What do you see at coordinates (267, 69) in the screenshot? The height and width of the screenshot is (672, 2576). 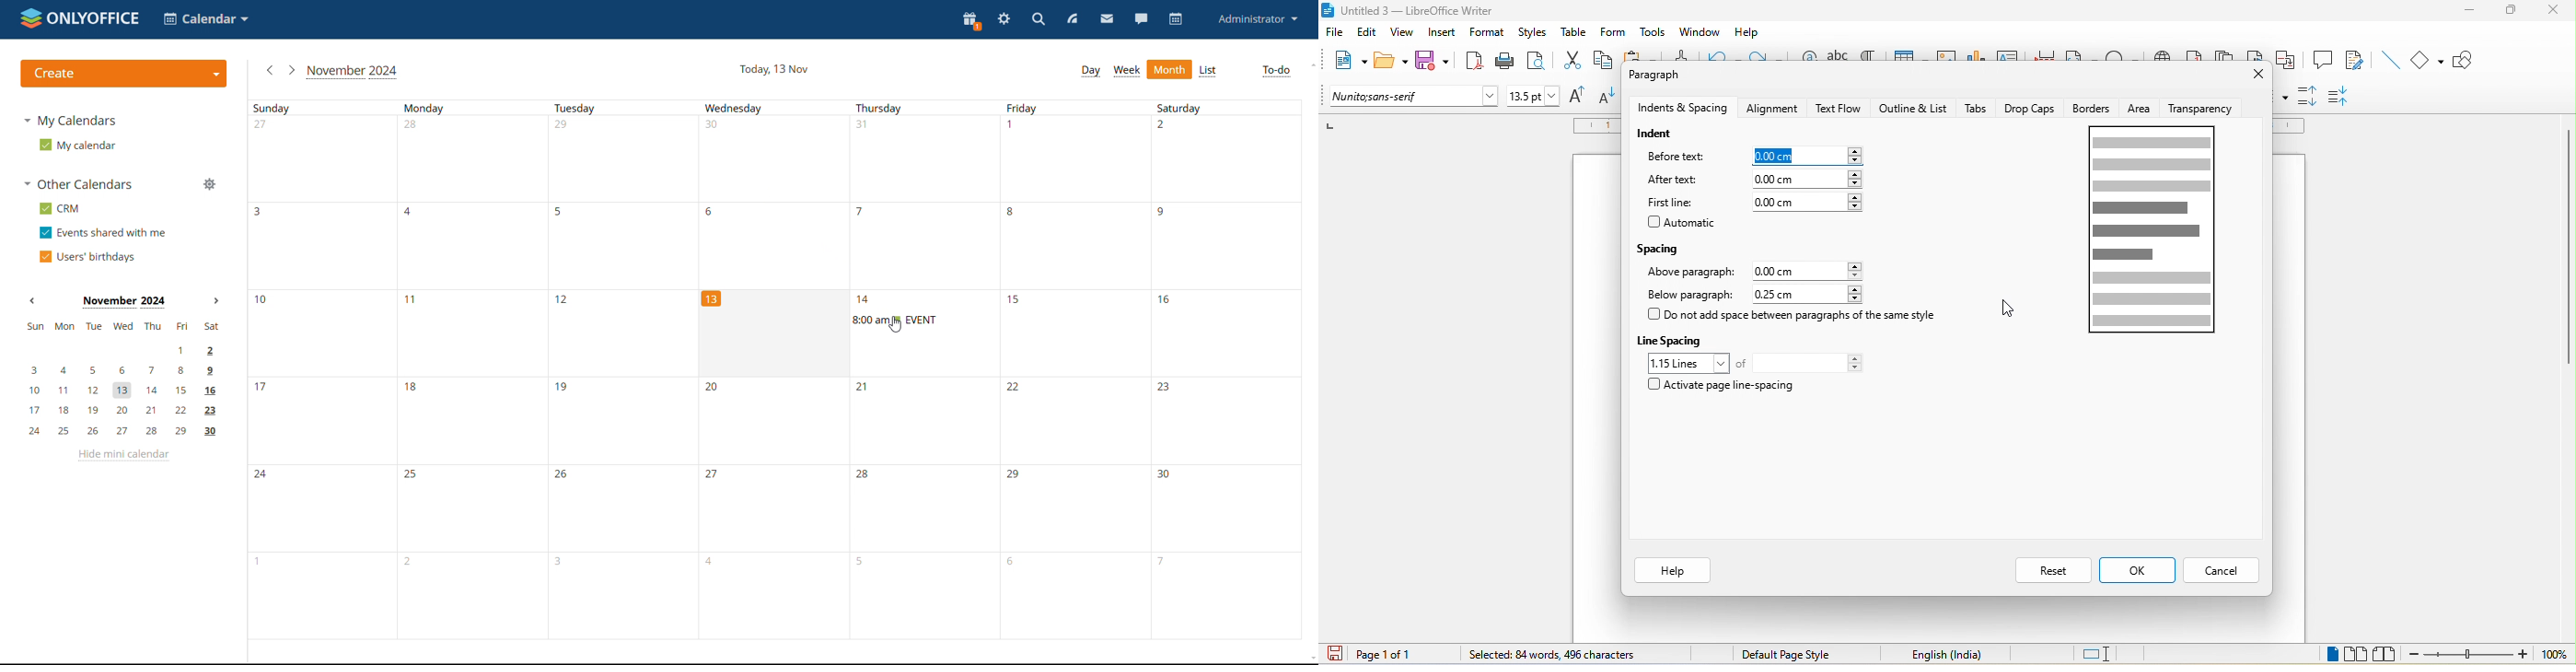 I see `previous month` at bounding box center [267, 69].